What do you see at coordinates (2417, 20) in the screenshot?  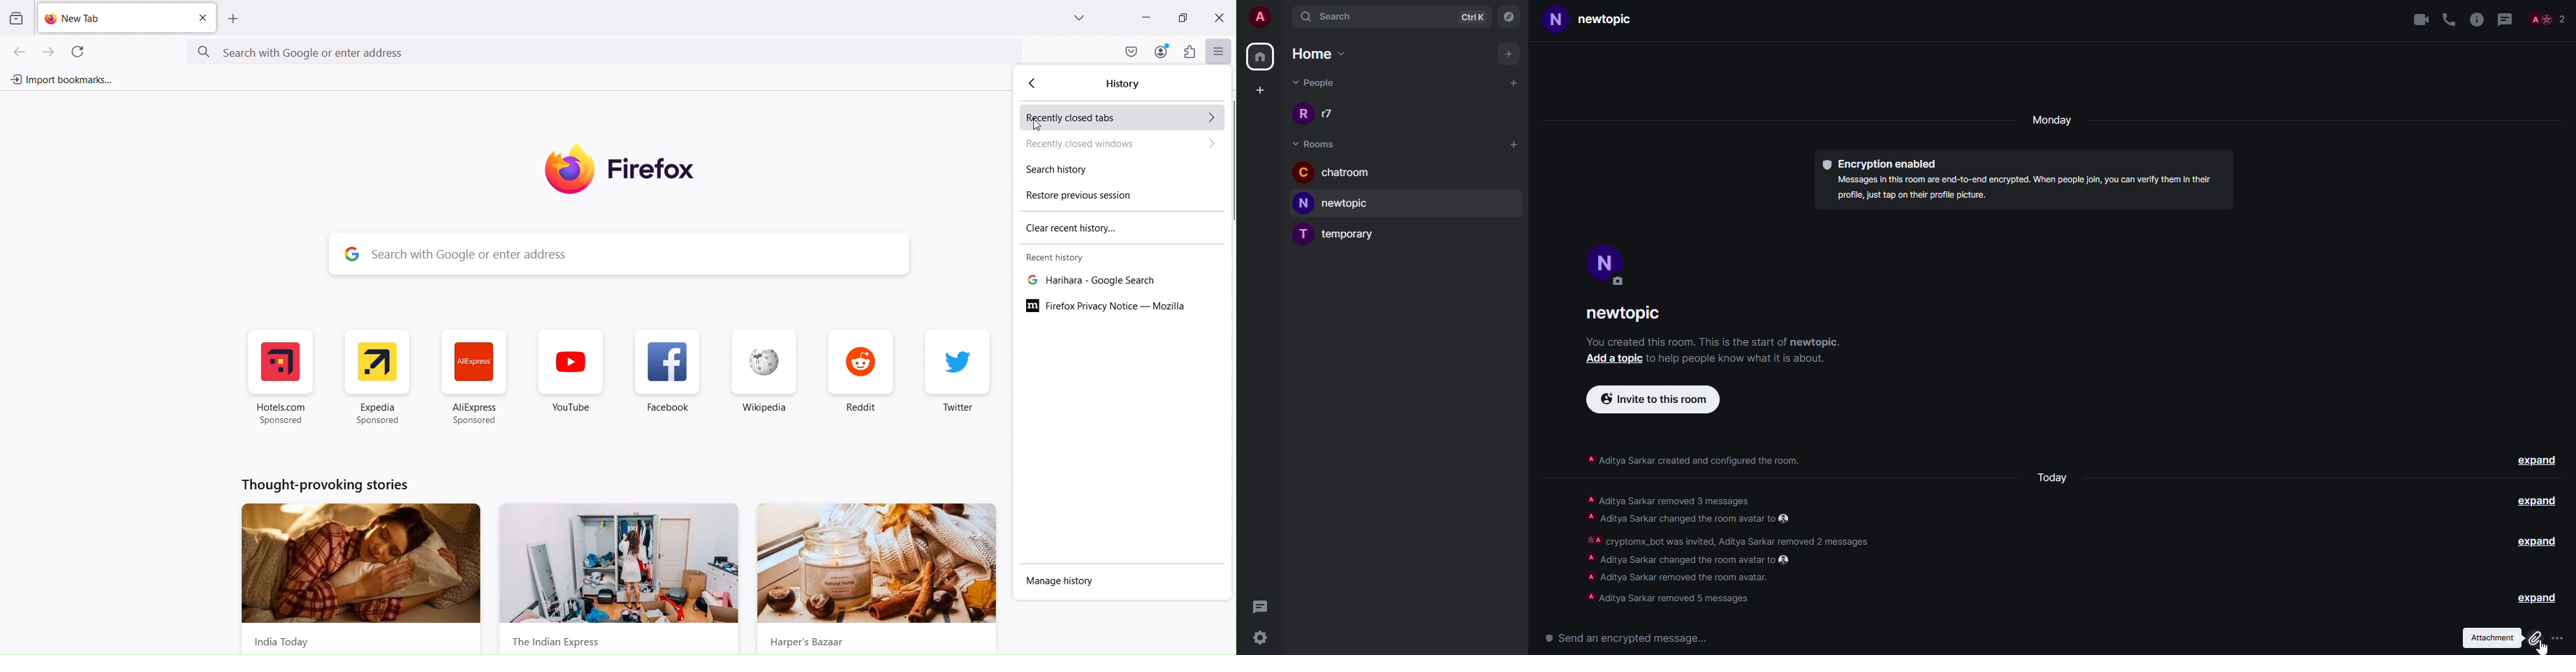 I see `video call` at bounding box center [2417, 20].